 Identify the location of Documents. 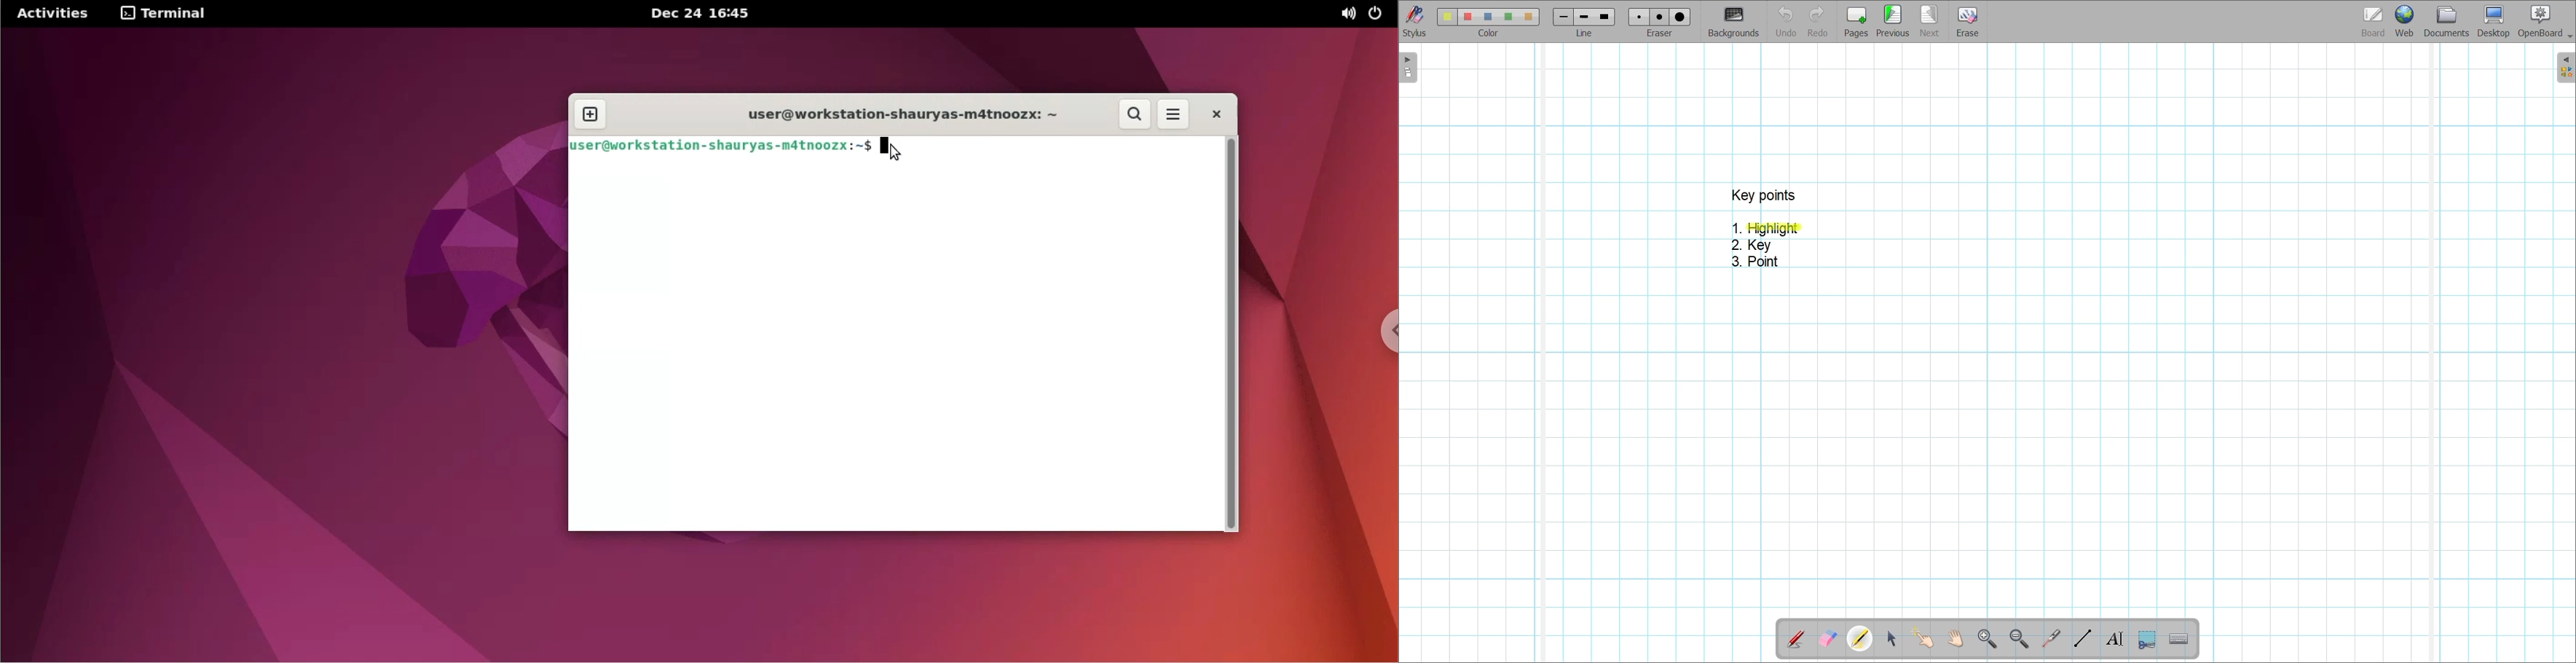
(2447, 21).